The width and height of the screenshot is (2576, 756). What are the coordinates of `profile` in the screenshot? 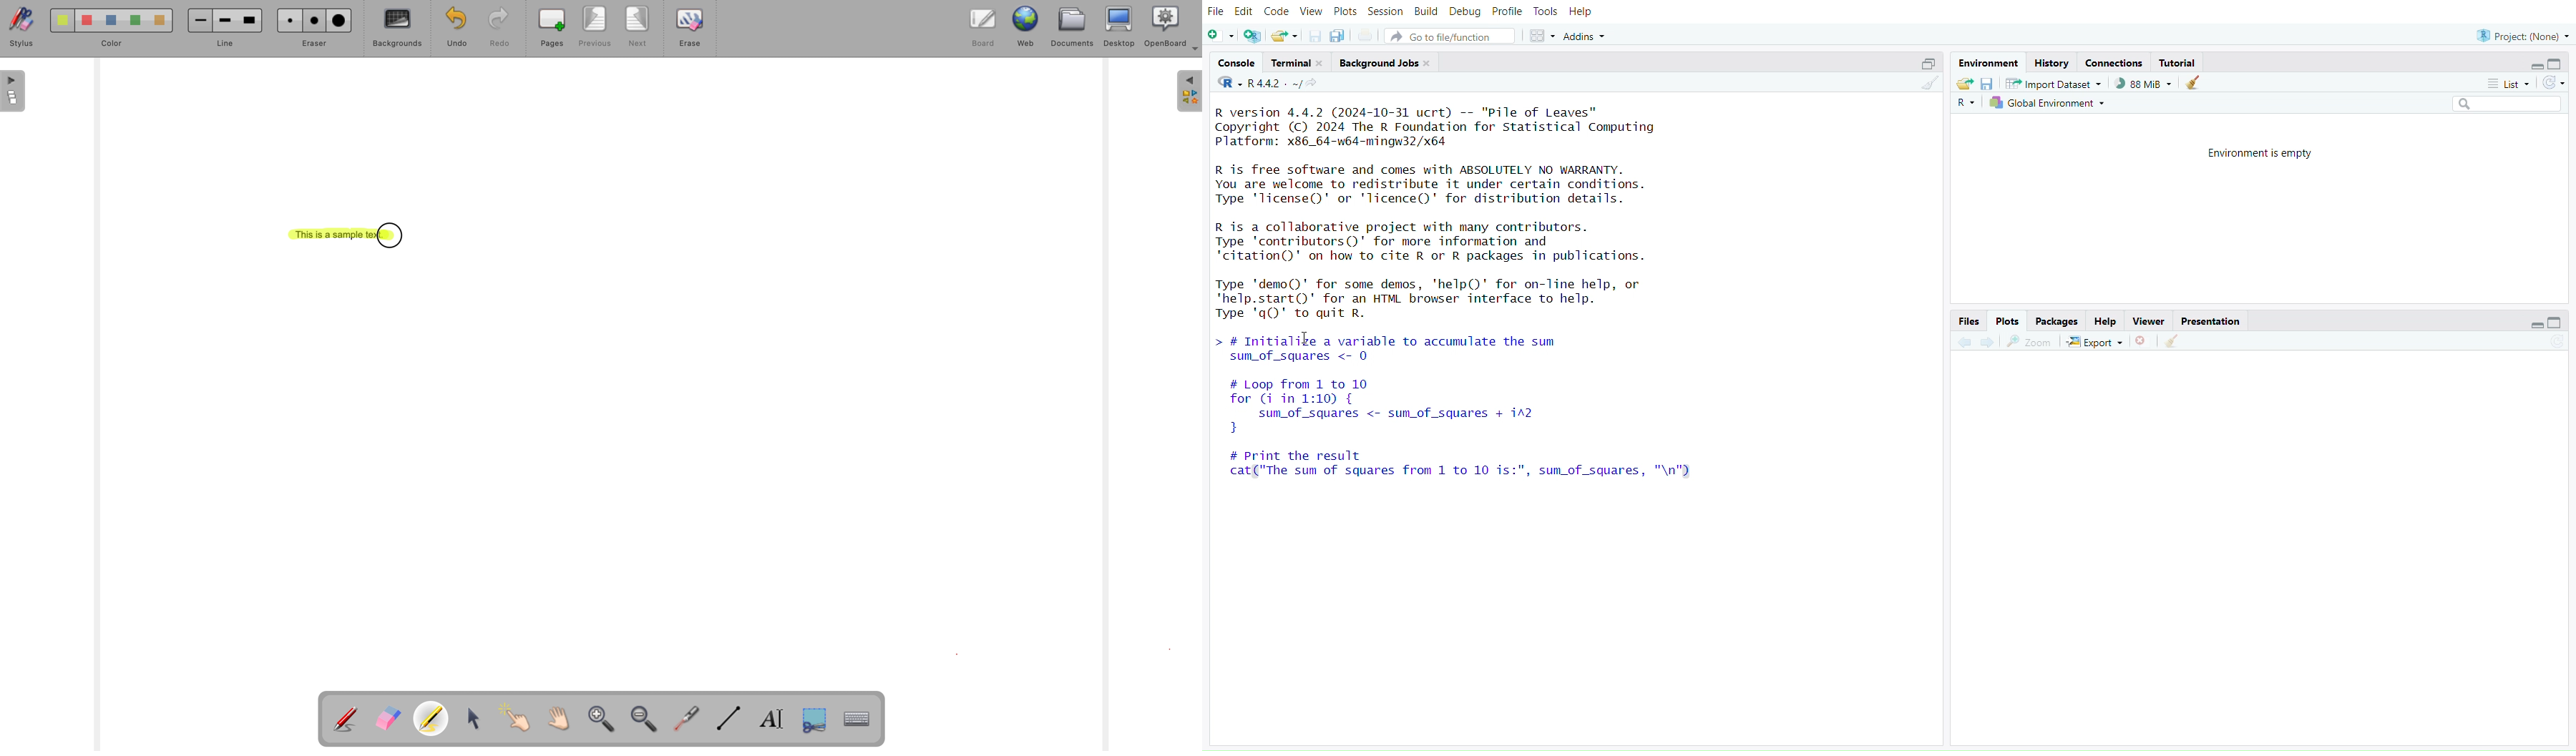 It's located at (1508, 11).